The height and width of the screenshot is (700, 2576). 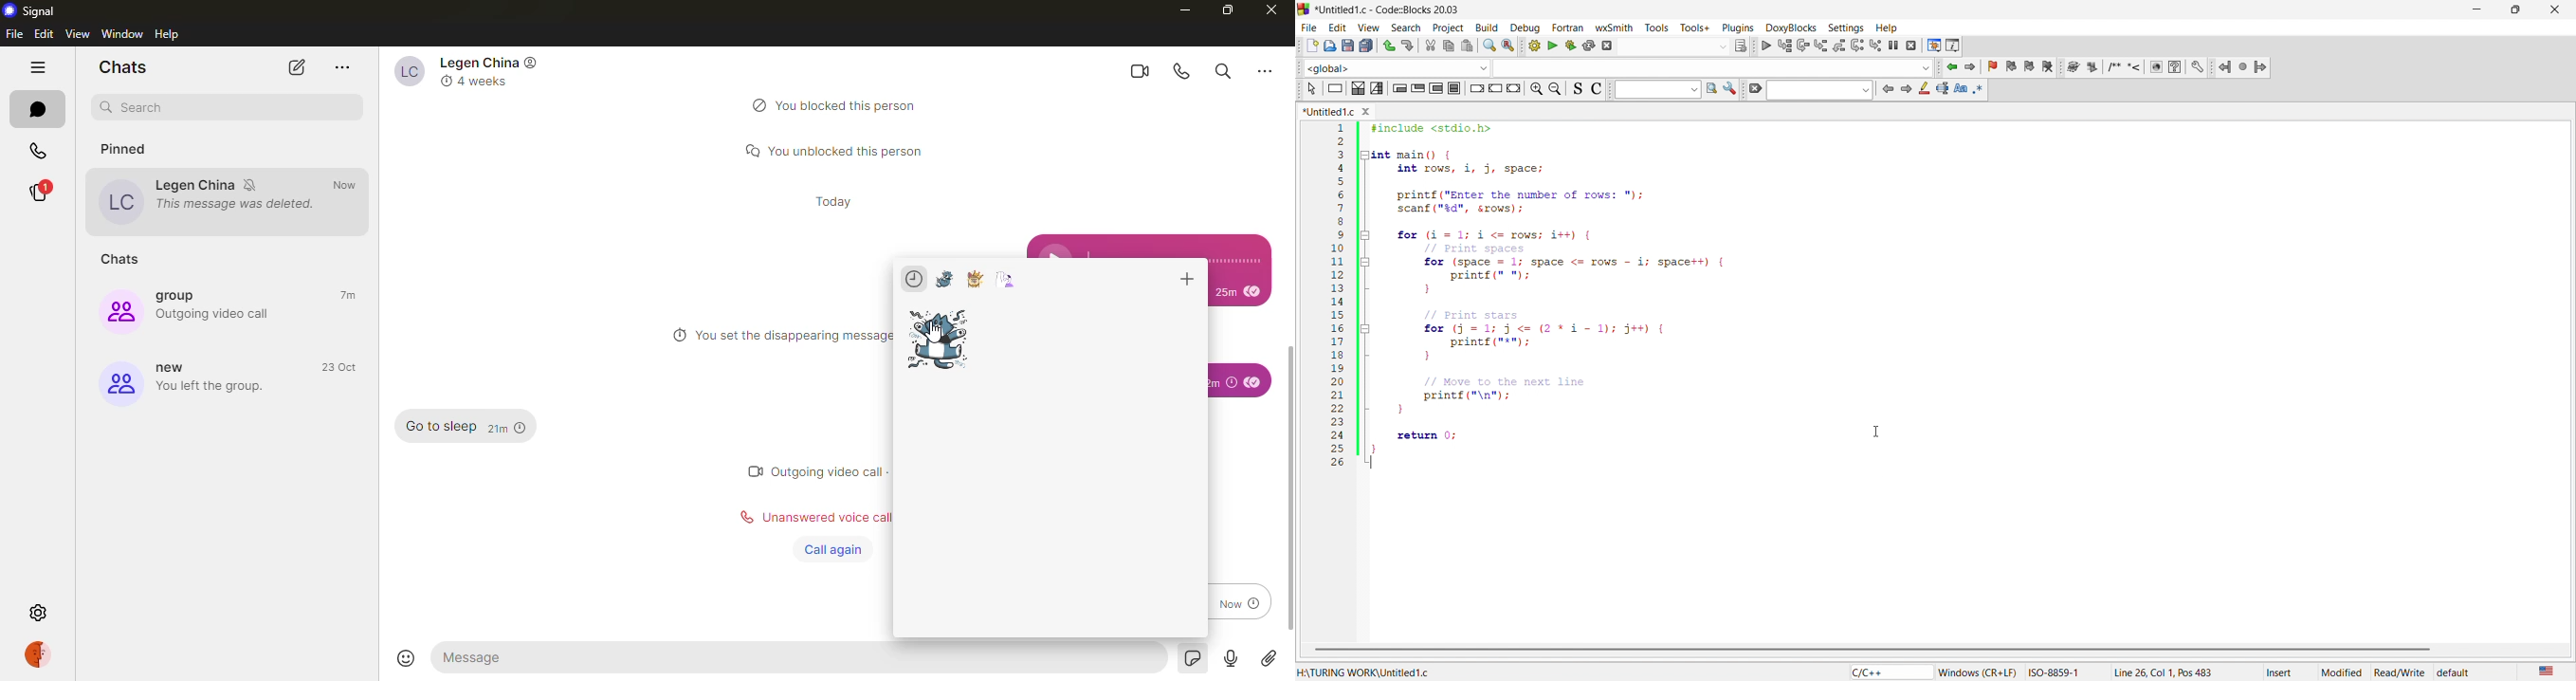 I want to click on file, so click(x=13, y=34).